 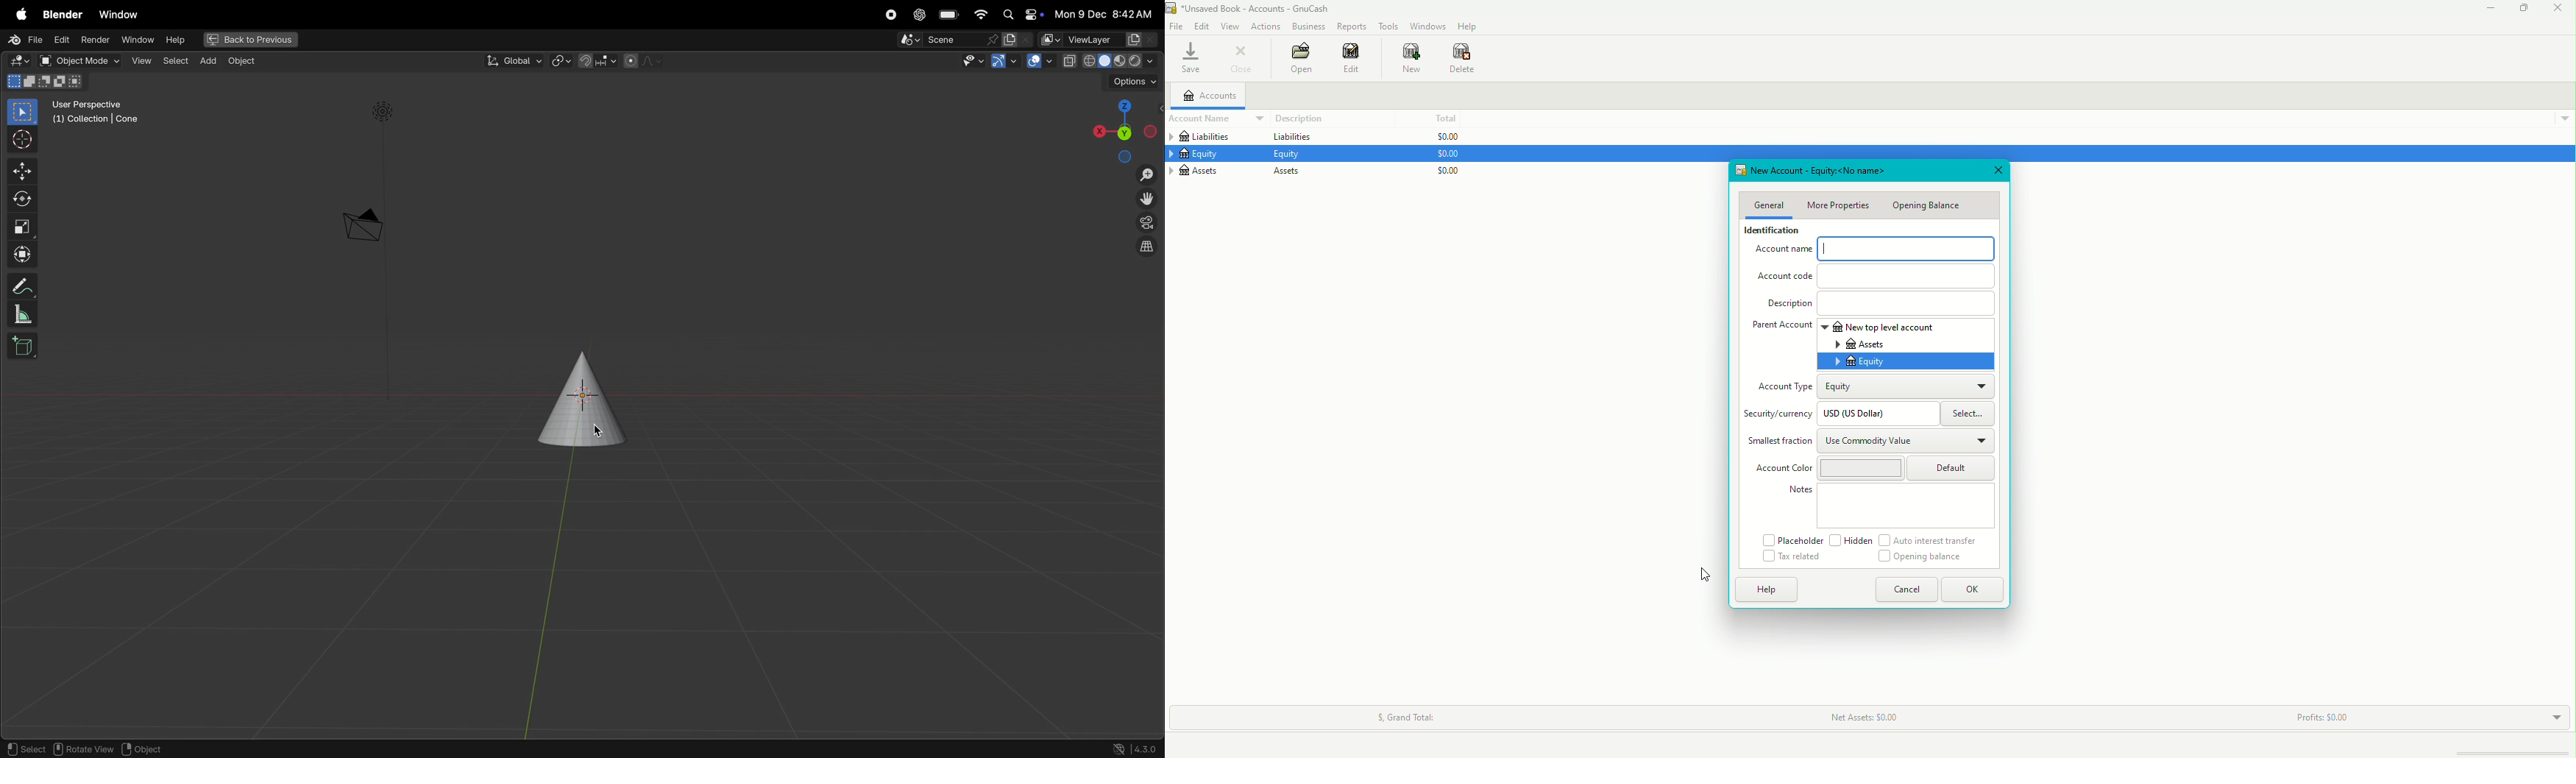 I want to click on Assets, so click(x=1207, y=170).